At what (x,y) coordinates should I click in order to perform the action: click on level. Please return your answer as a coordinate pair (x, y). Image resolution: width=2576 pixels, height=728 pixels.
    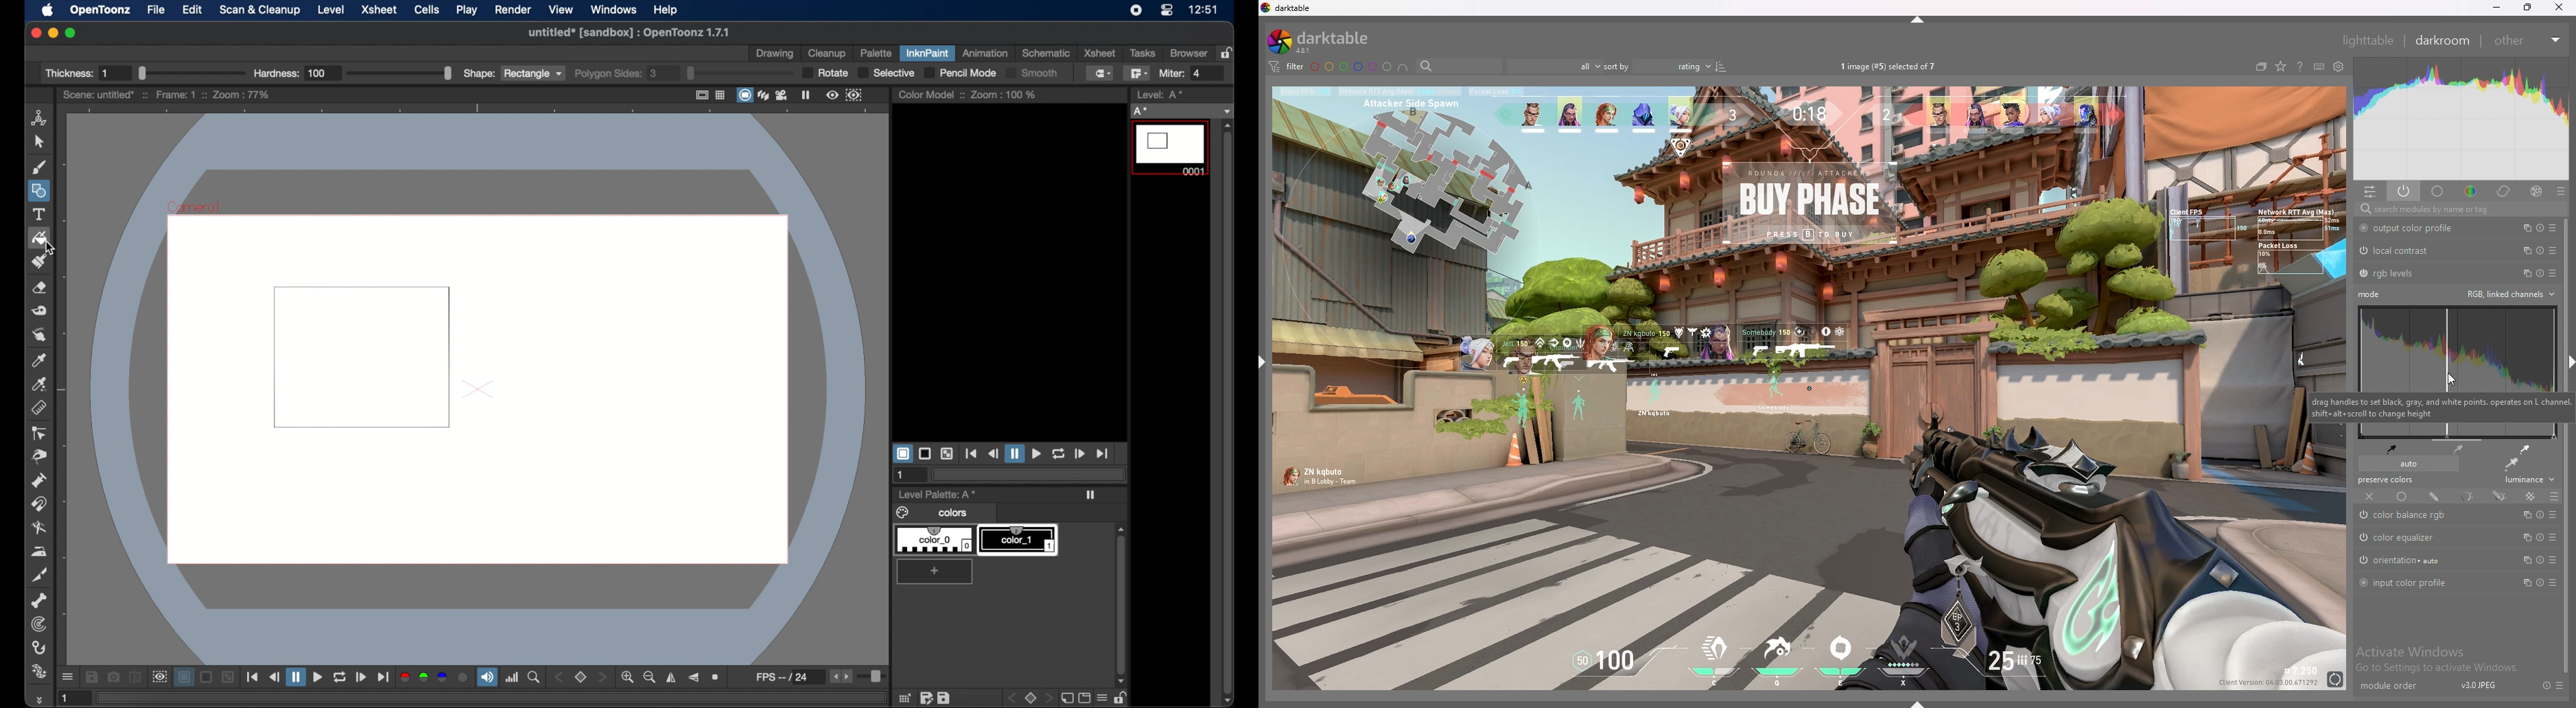
    Looking at the image, I should click on (331, 10).